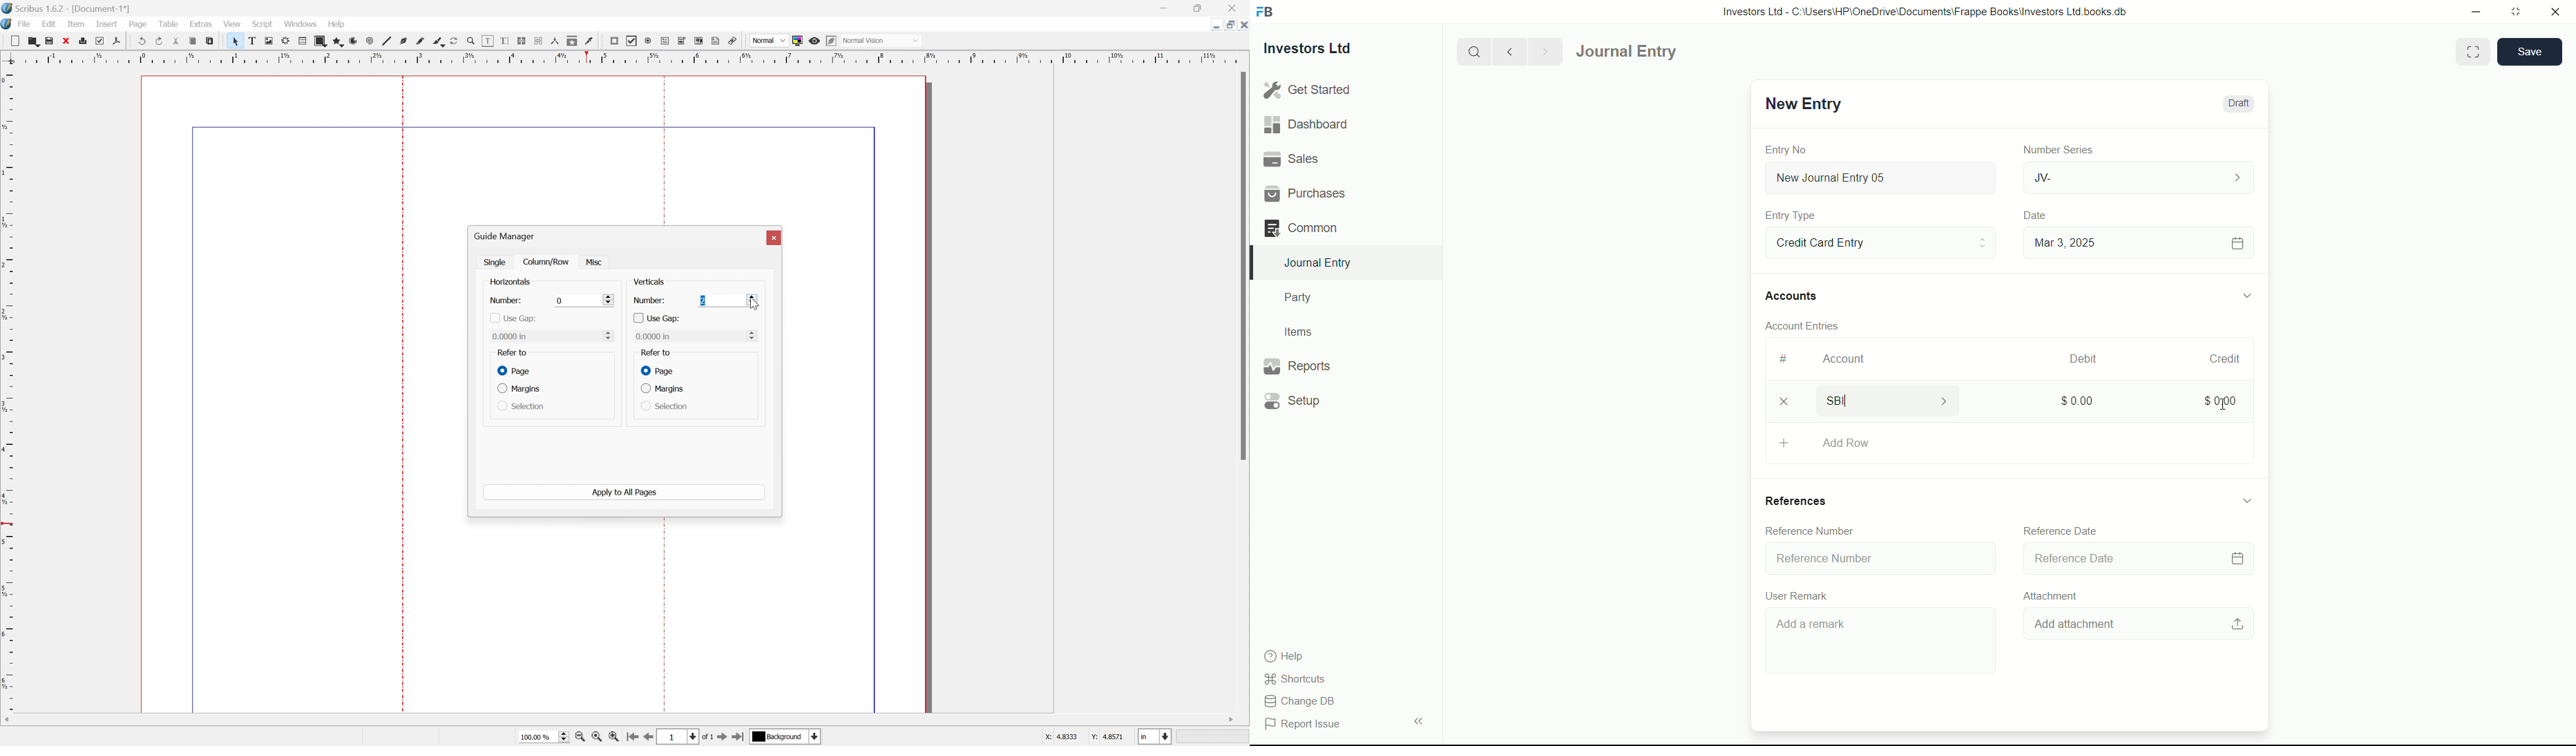  I want to click on cursor, so click(2222, 406).